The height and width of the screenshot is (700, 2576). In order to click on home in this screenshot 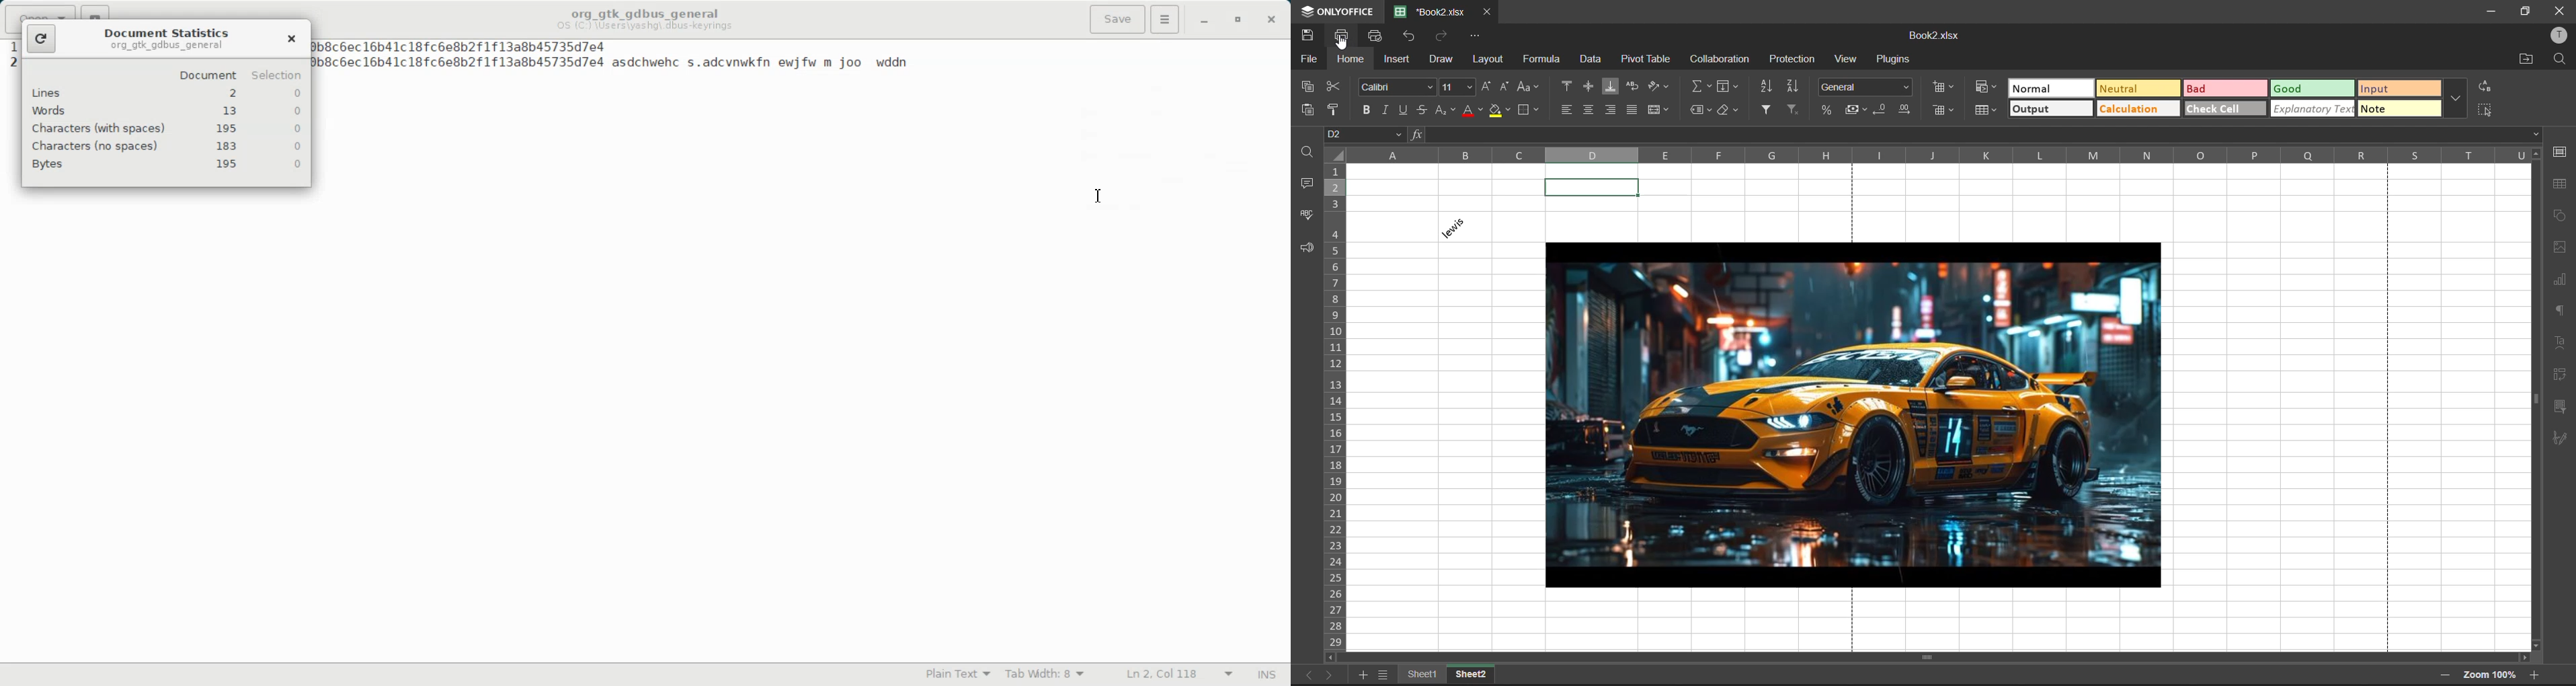, I will do `click(1351, 61)`.